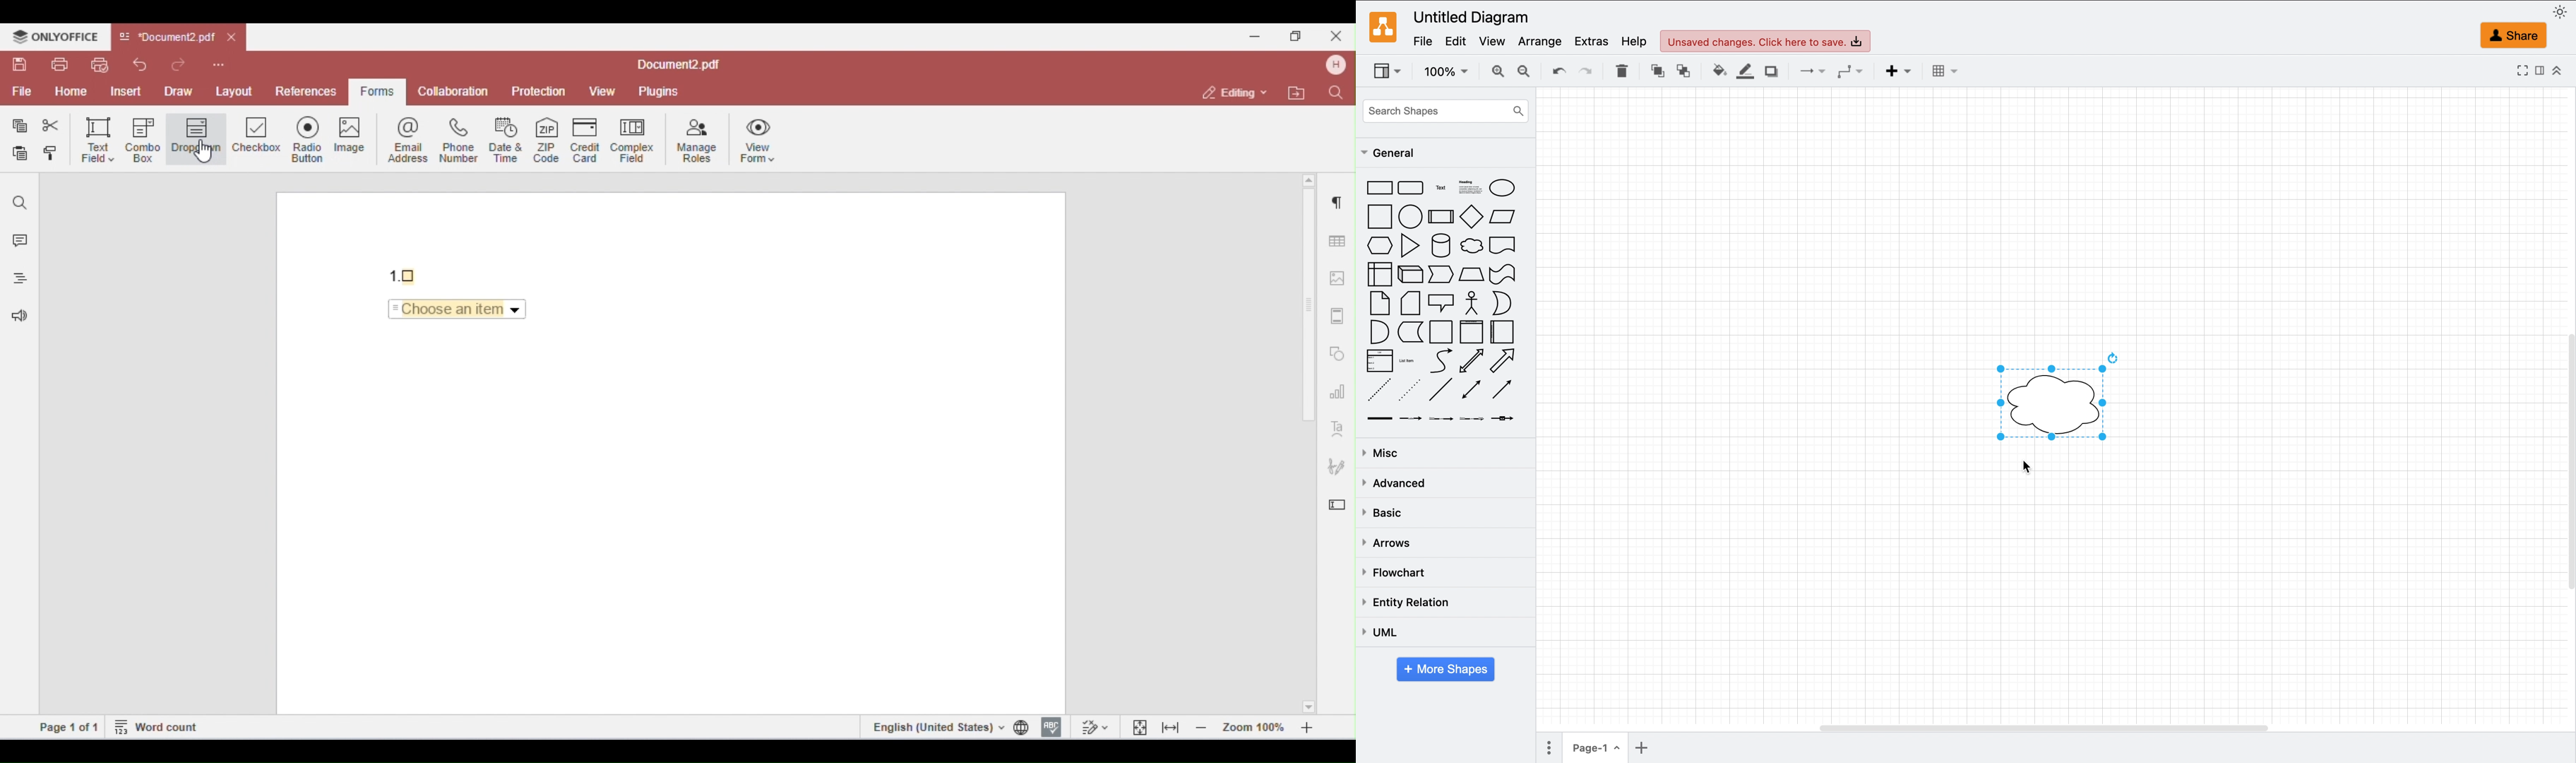 Image resolution: width=2576 pixels, height=784 pixels. Describe the element at coordinates (1411, 334) in the screenshot. I see `date storage` at that location.